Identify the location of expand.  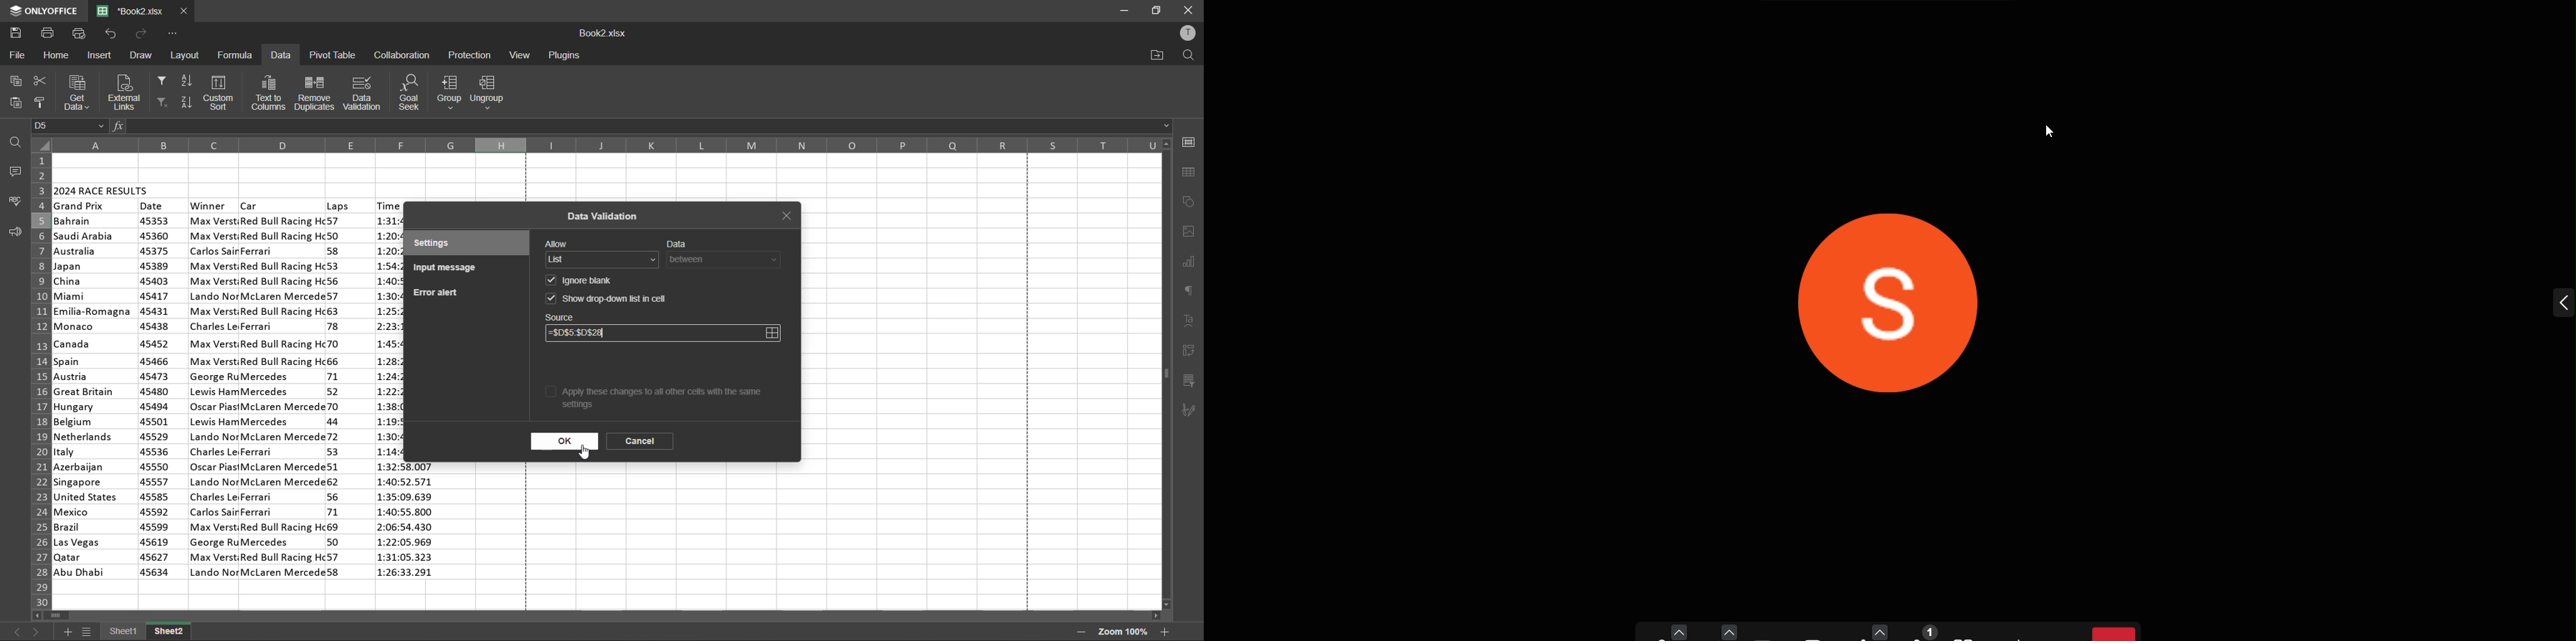
(2553, 307).